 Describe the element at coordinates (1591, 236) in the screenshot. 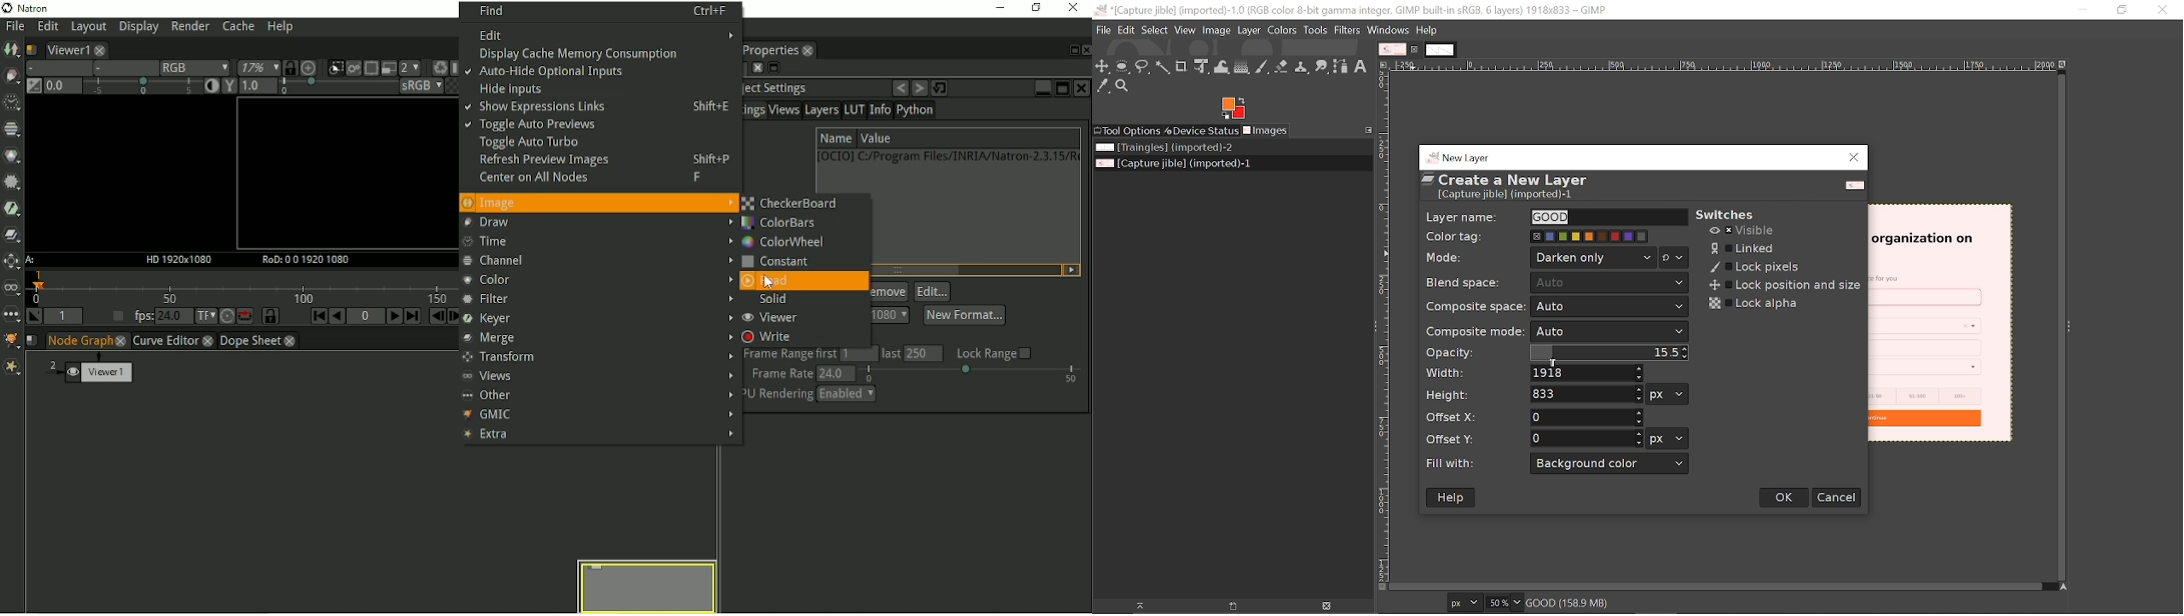

I see `Color tag` at that location.